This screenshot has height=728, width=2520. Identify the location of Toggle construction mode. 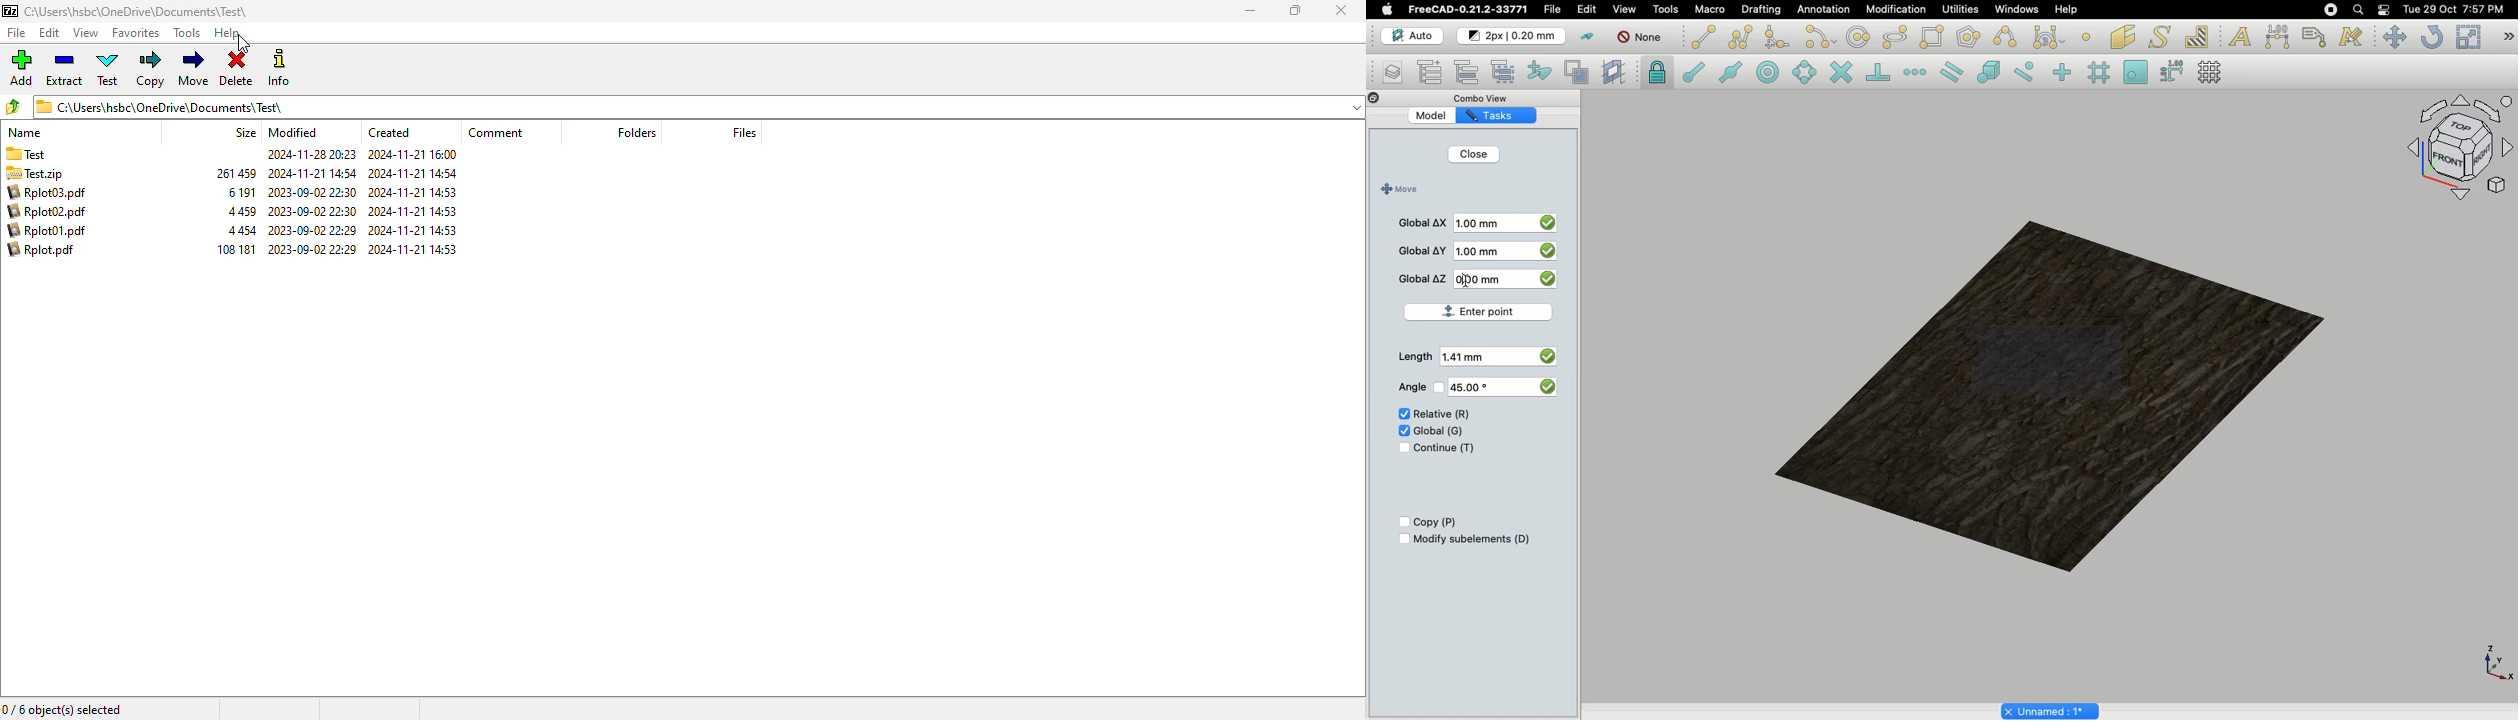
(1588, 37).